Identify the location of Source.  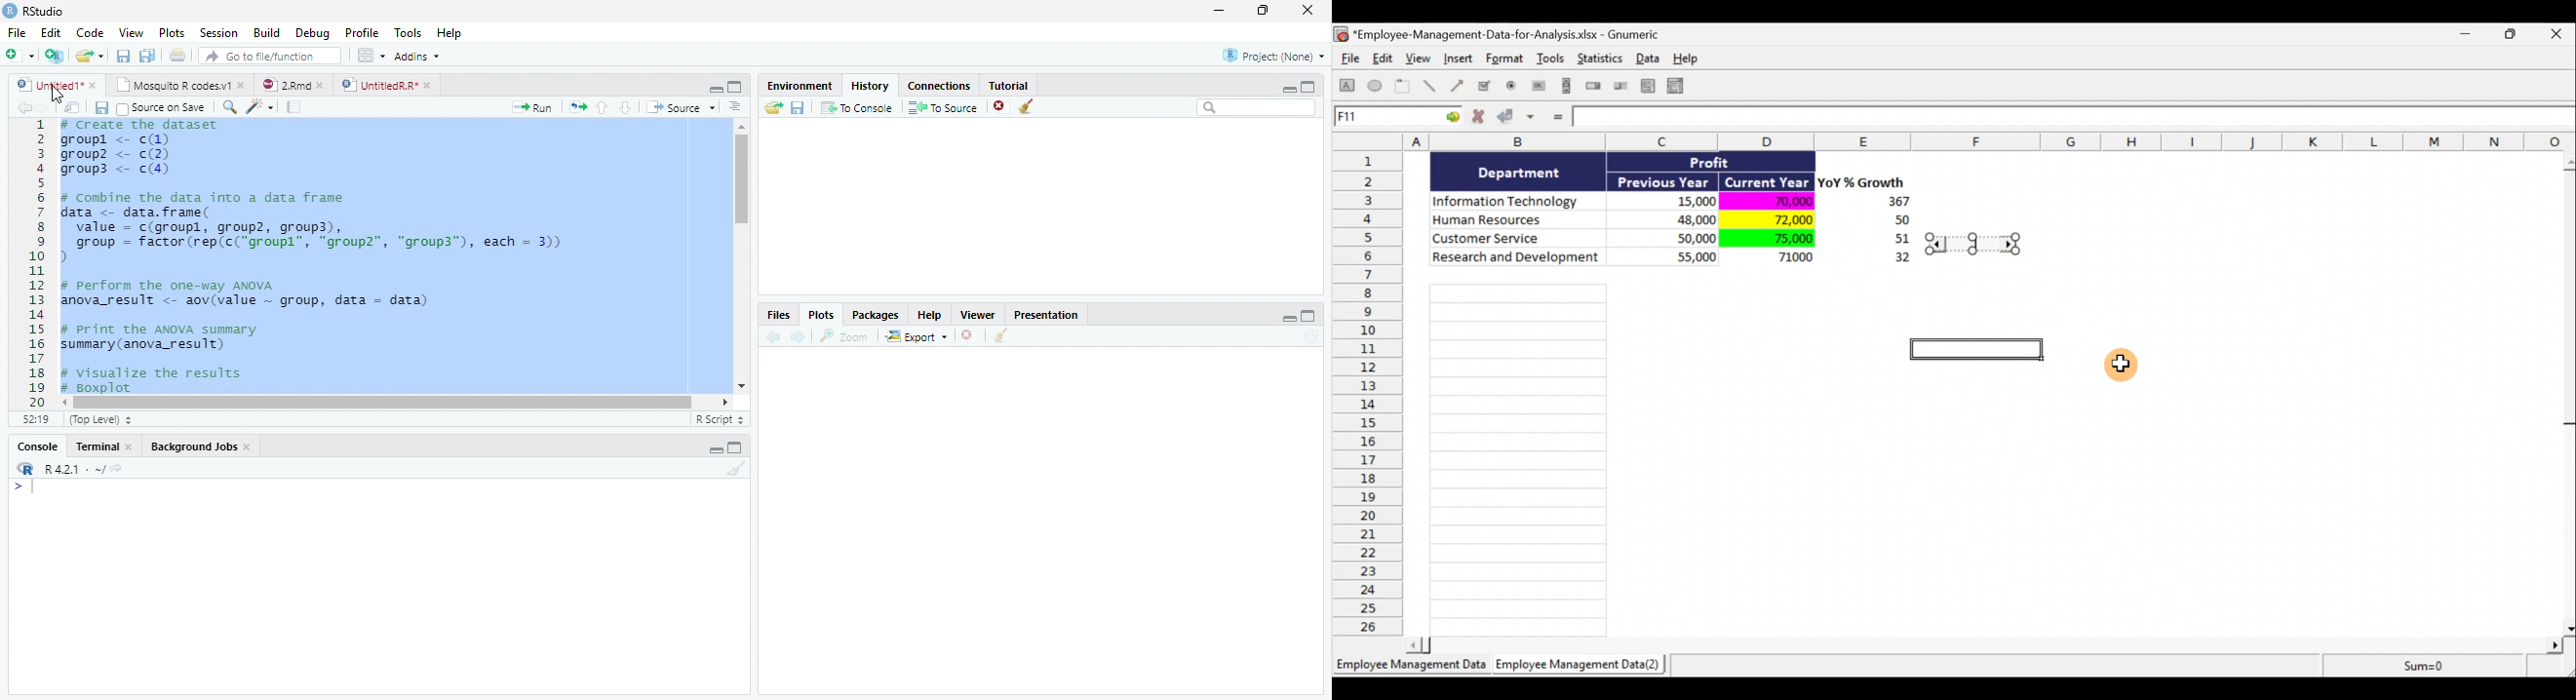
(683, 108).